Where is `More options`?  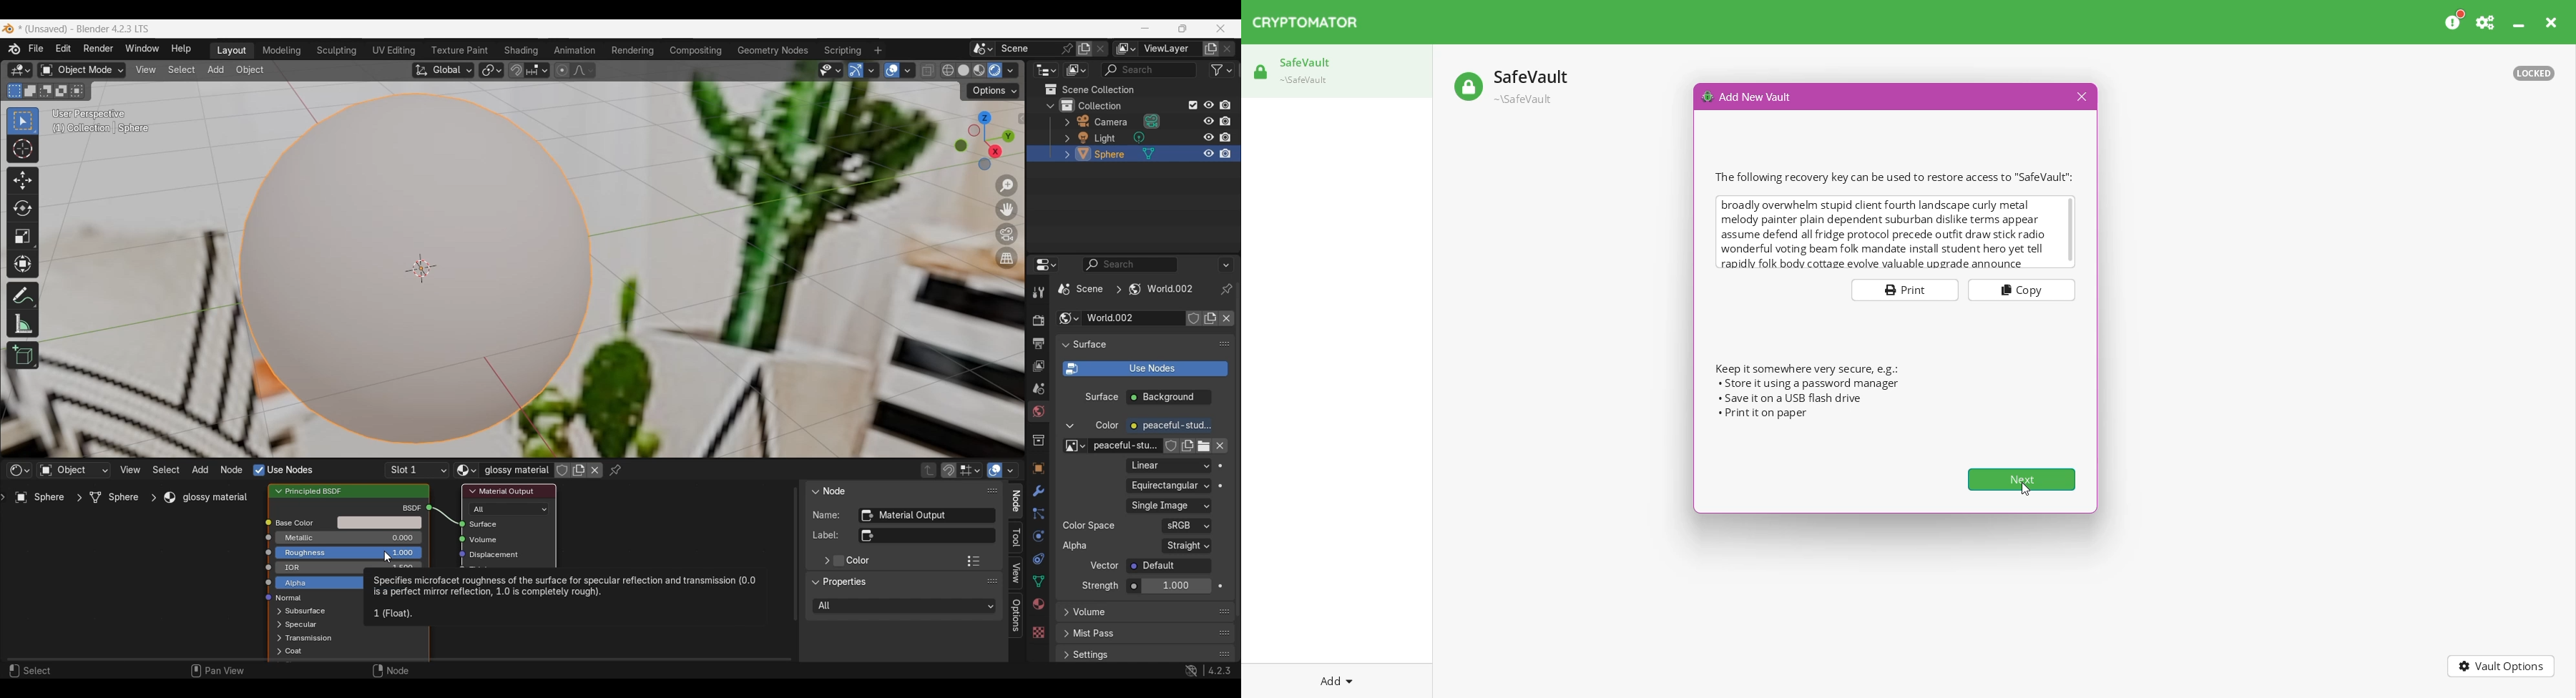 More options is located at coordinates (1226, 265).